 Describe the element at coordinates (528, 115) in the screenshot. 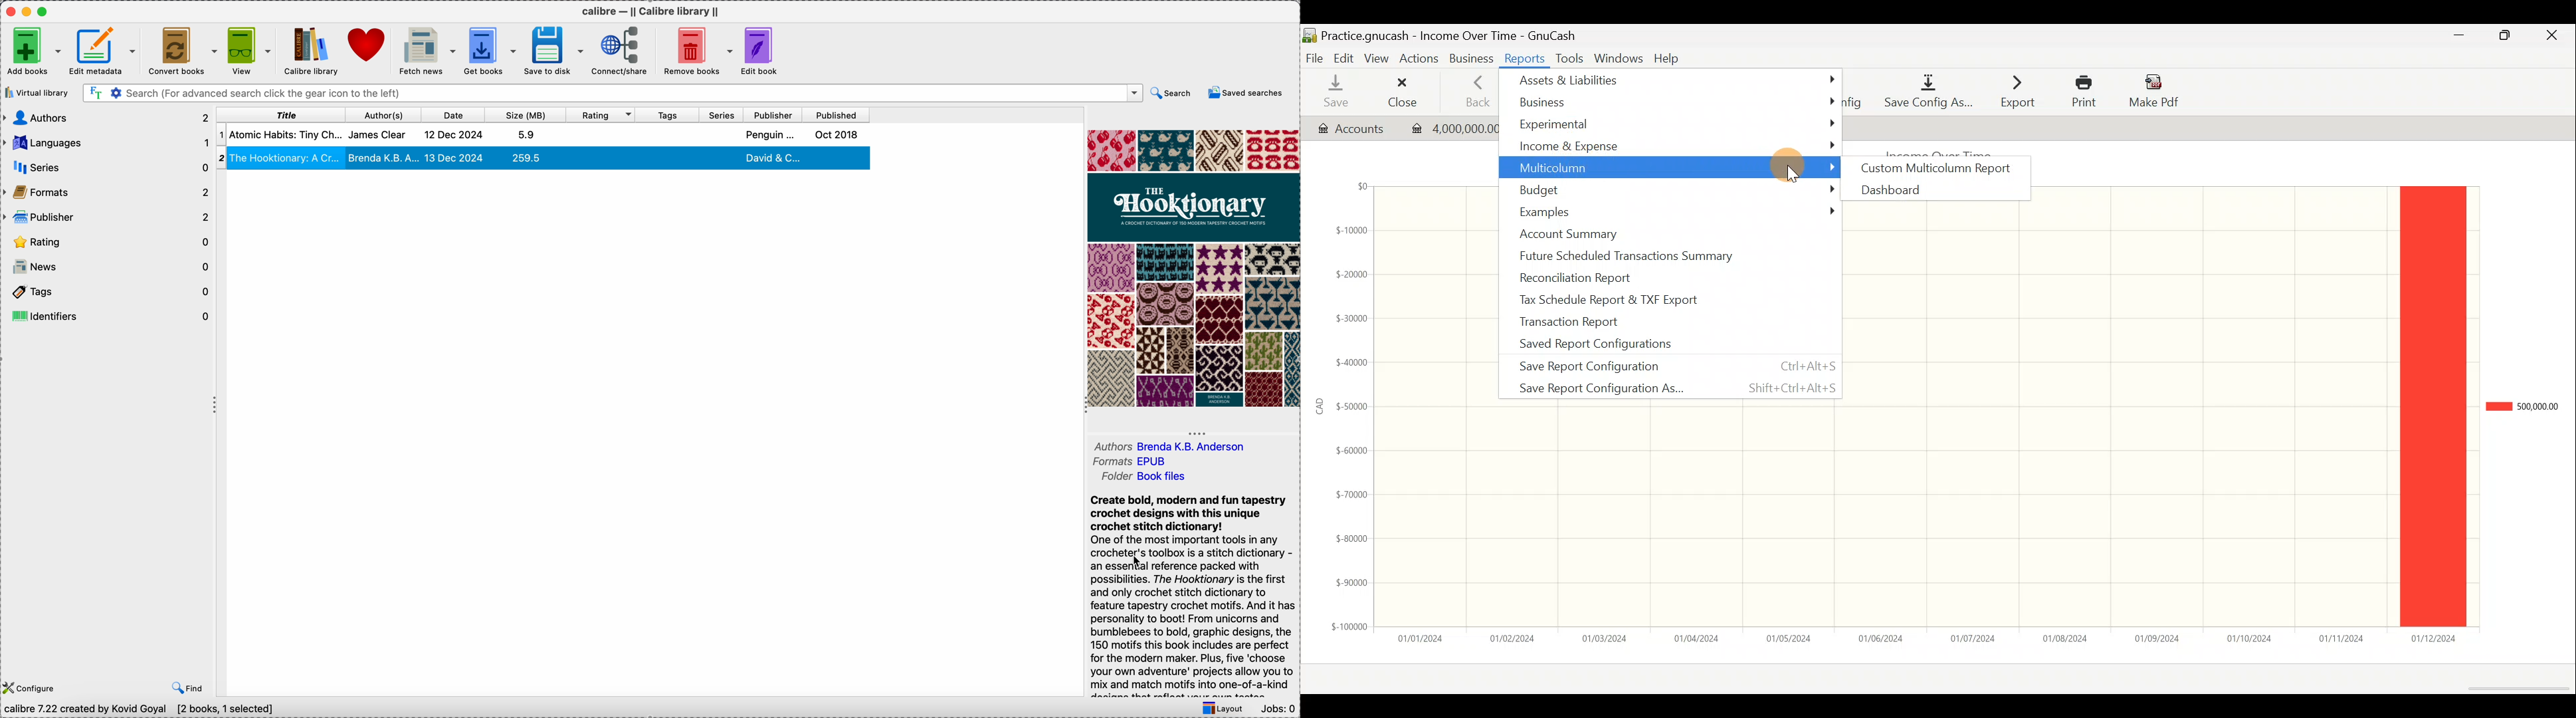

I see `size` at that location.